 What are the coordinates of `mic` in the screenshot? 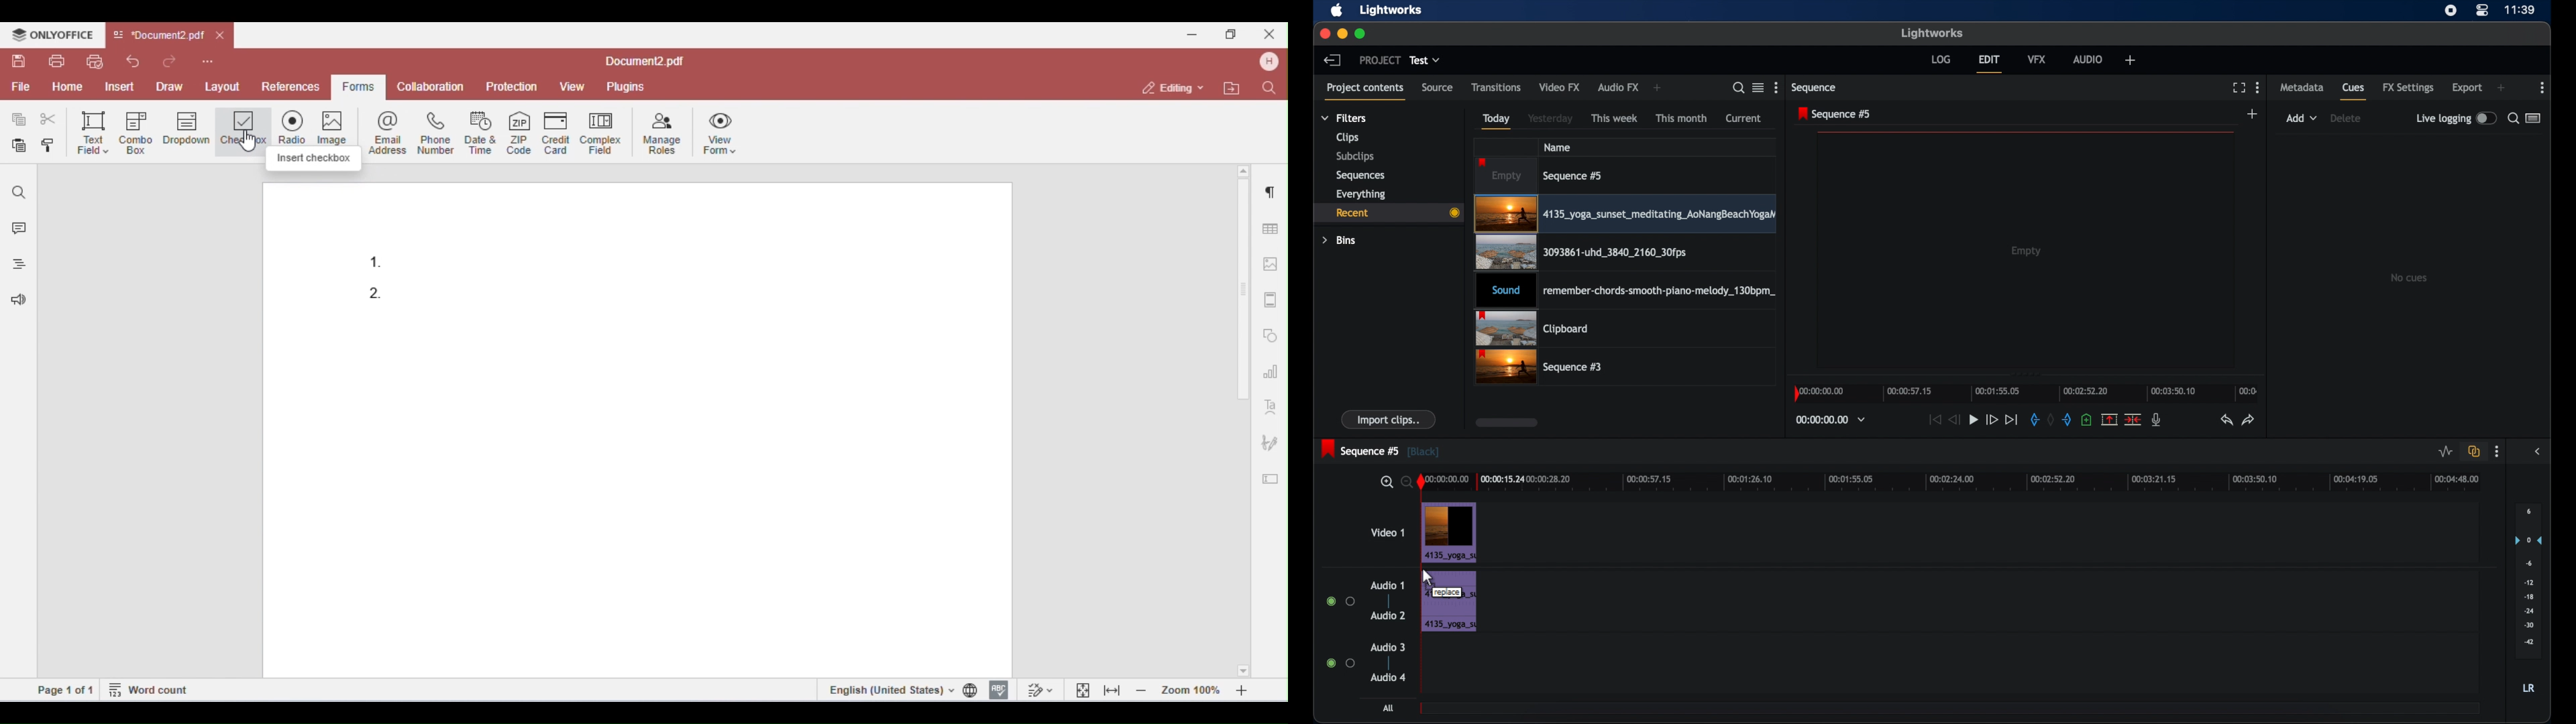 It's located at (2157, 420).